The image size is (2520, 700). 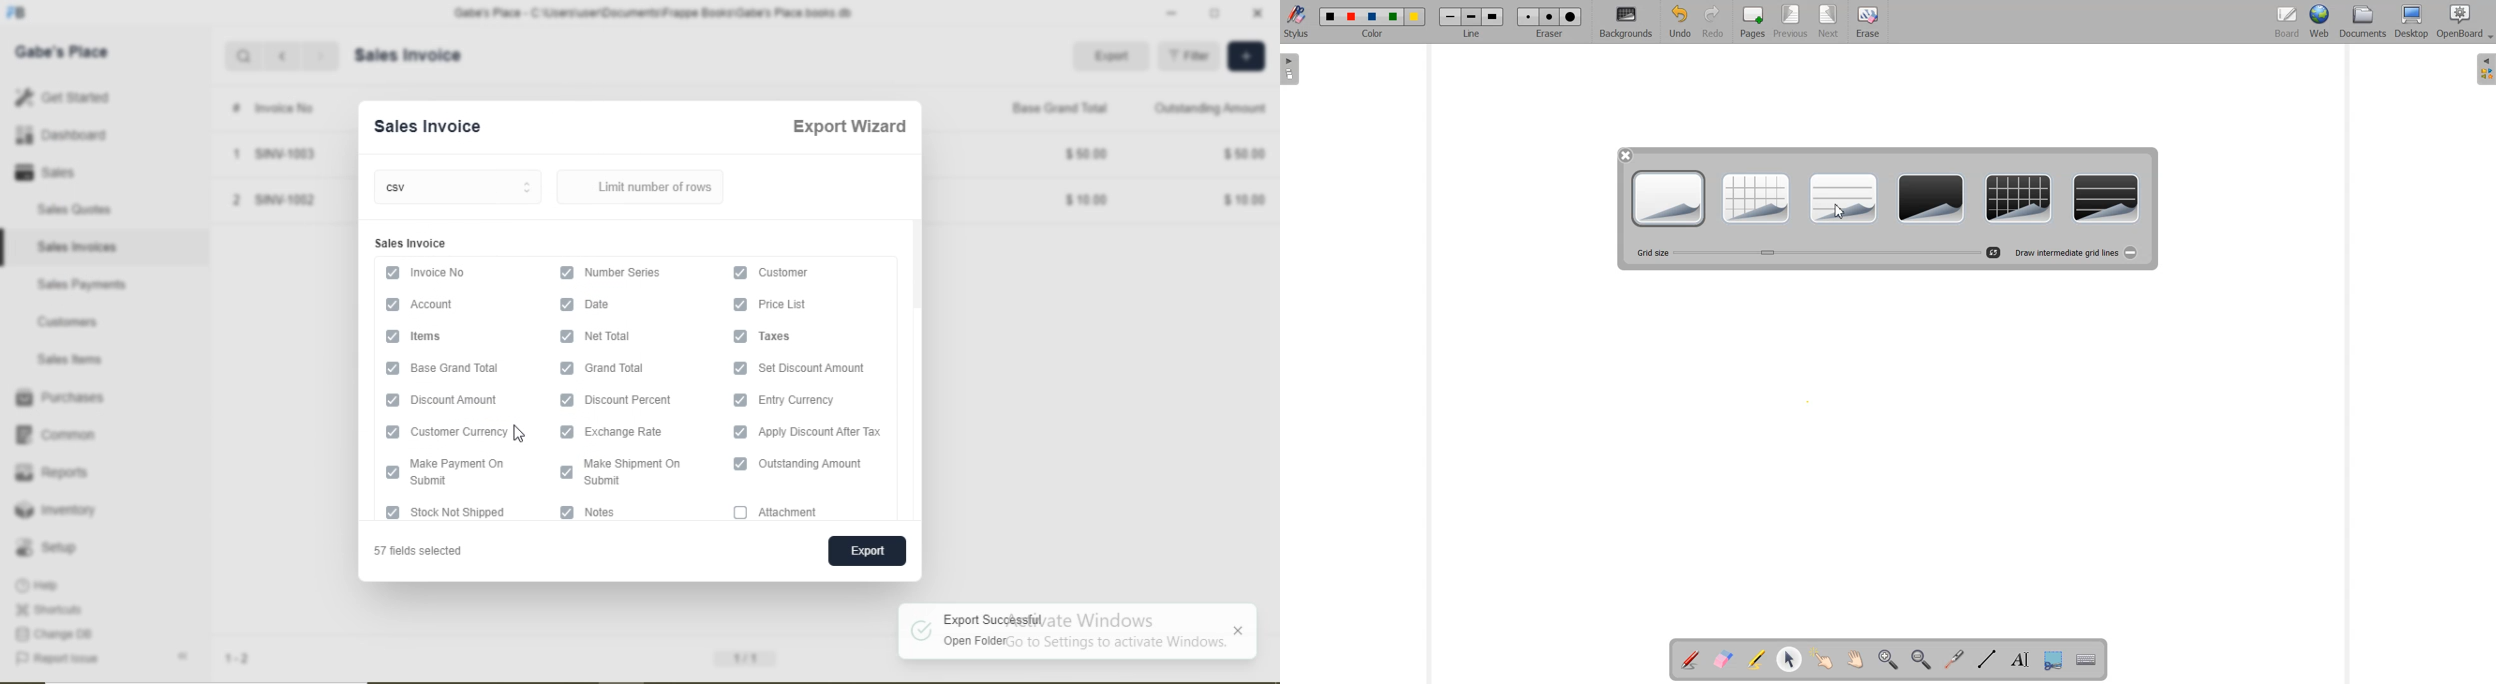 I want to click on Sales Invoices, so click(x=83, y=246).